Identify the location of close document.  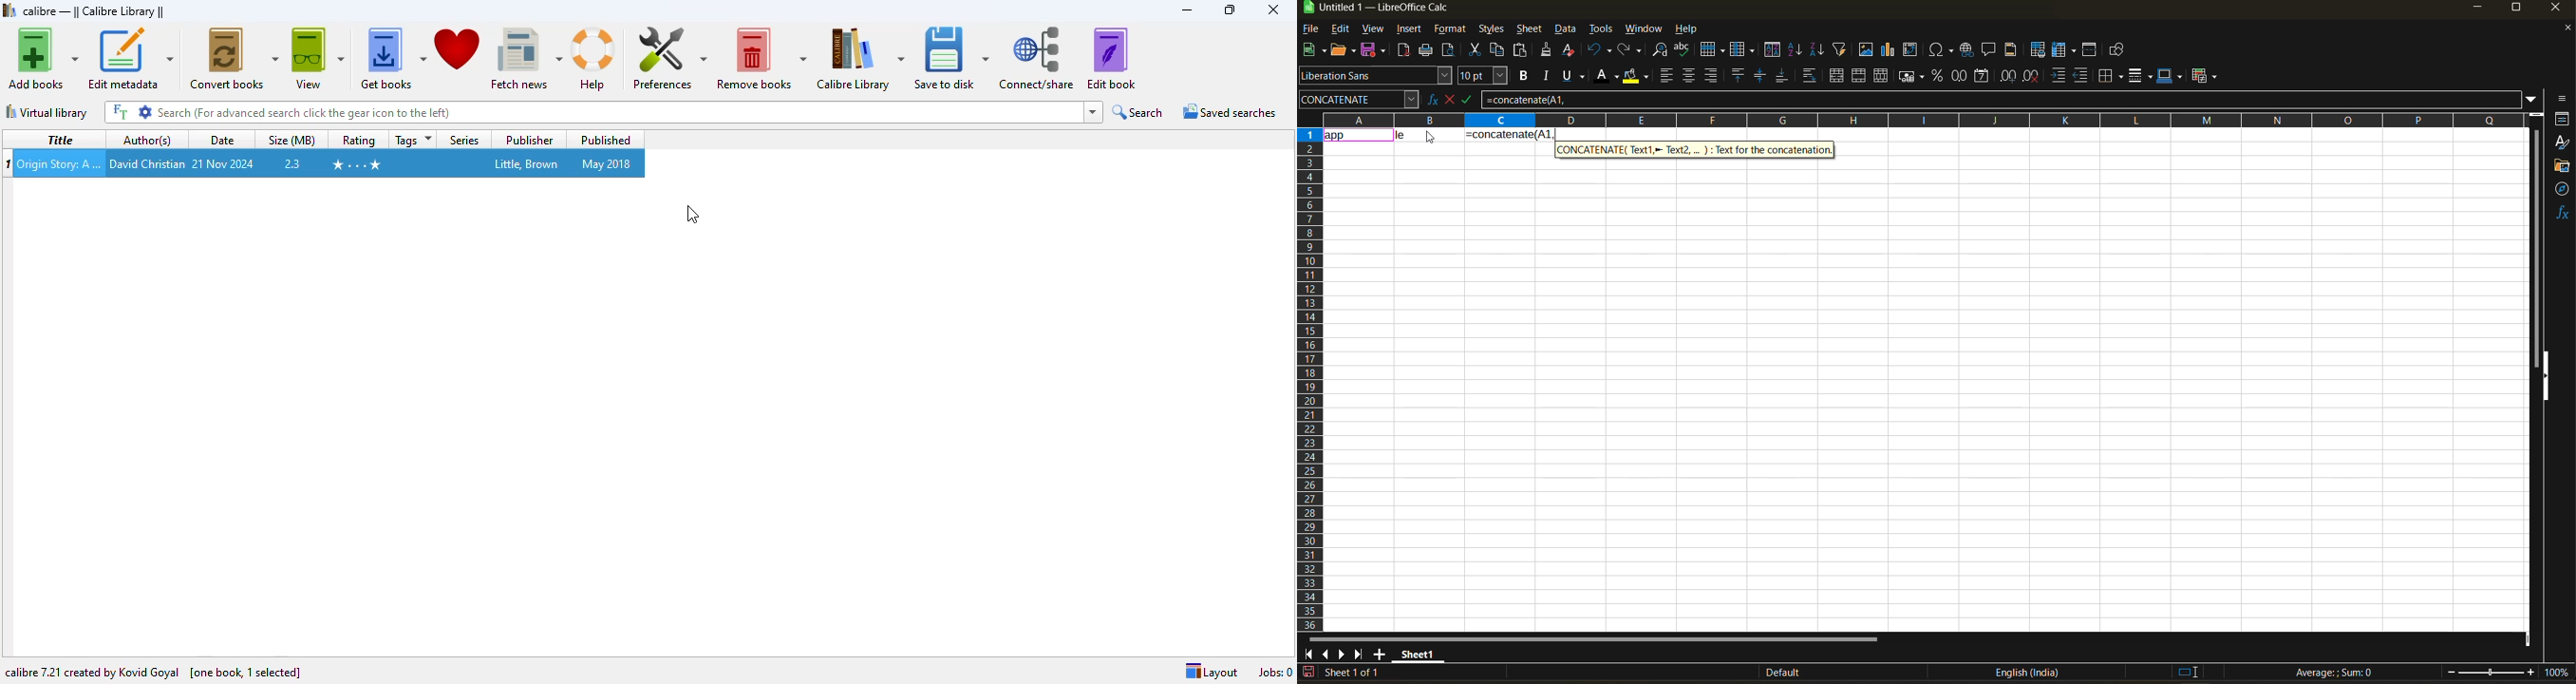
(2563, 31).